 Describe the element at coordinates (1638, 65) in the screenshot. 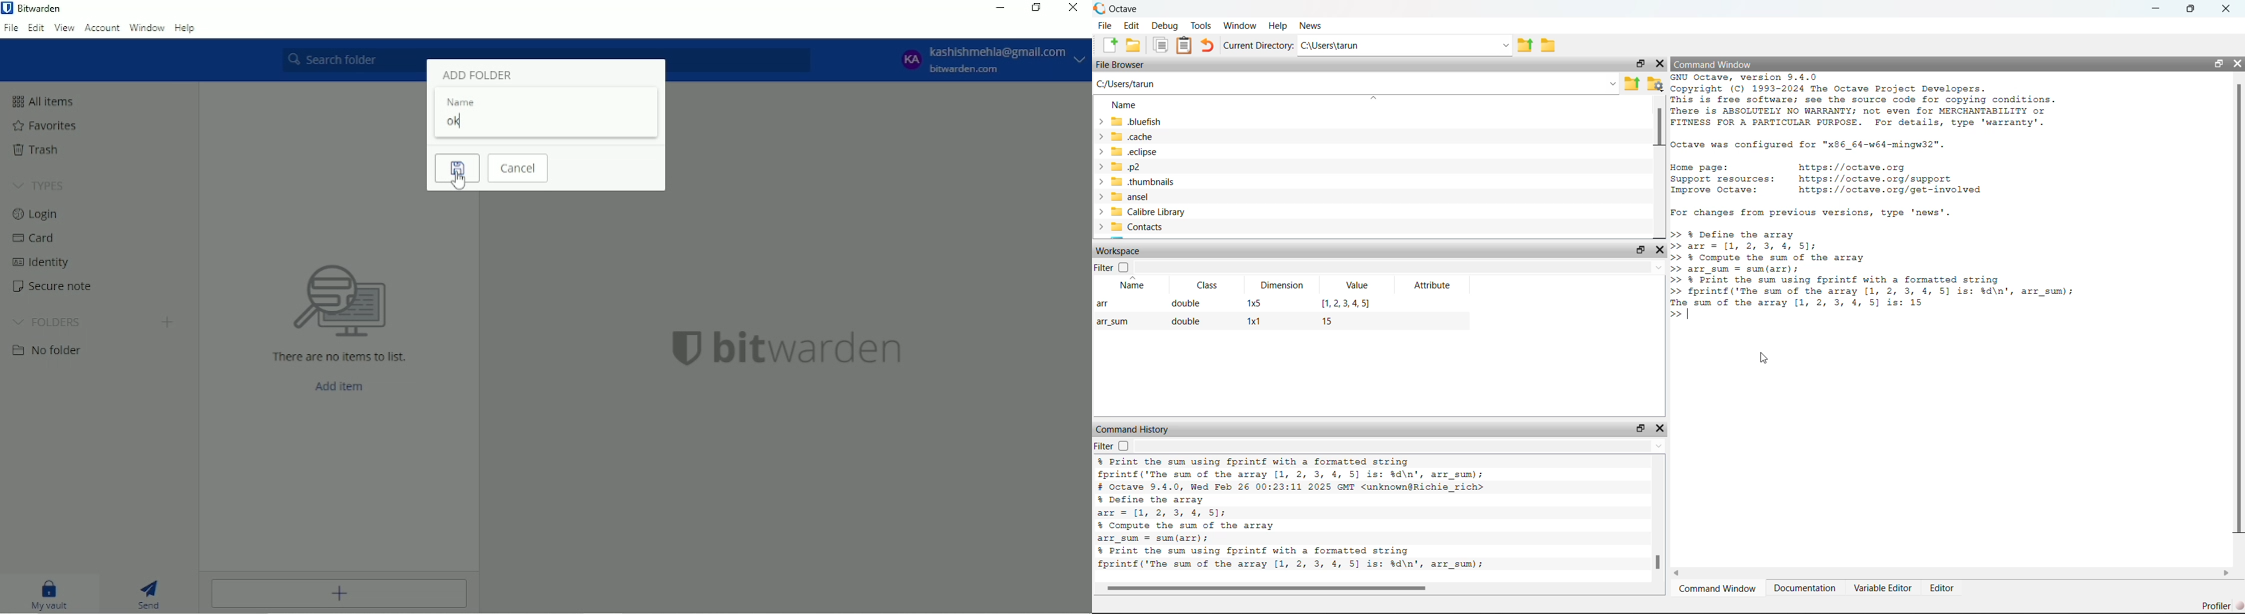

I see `Maximize` at that location.